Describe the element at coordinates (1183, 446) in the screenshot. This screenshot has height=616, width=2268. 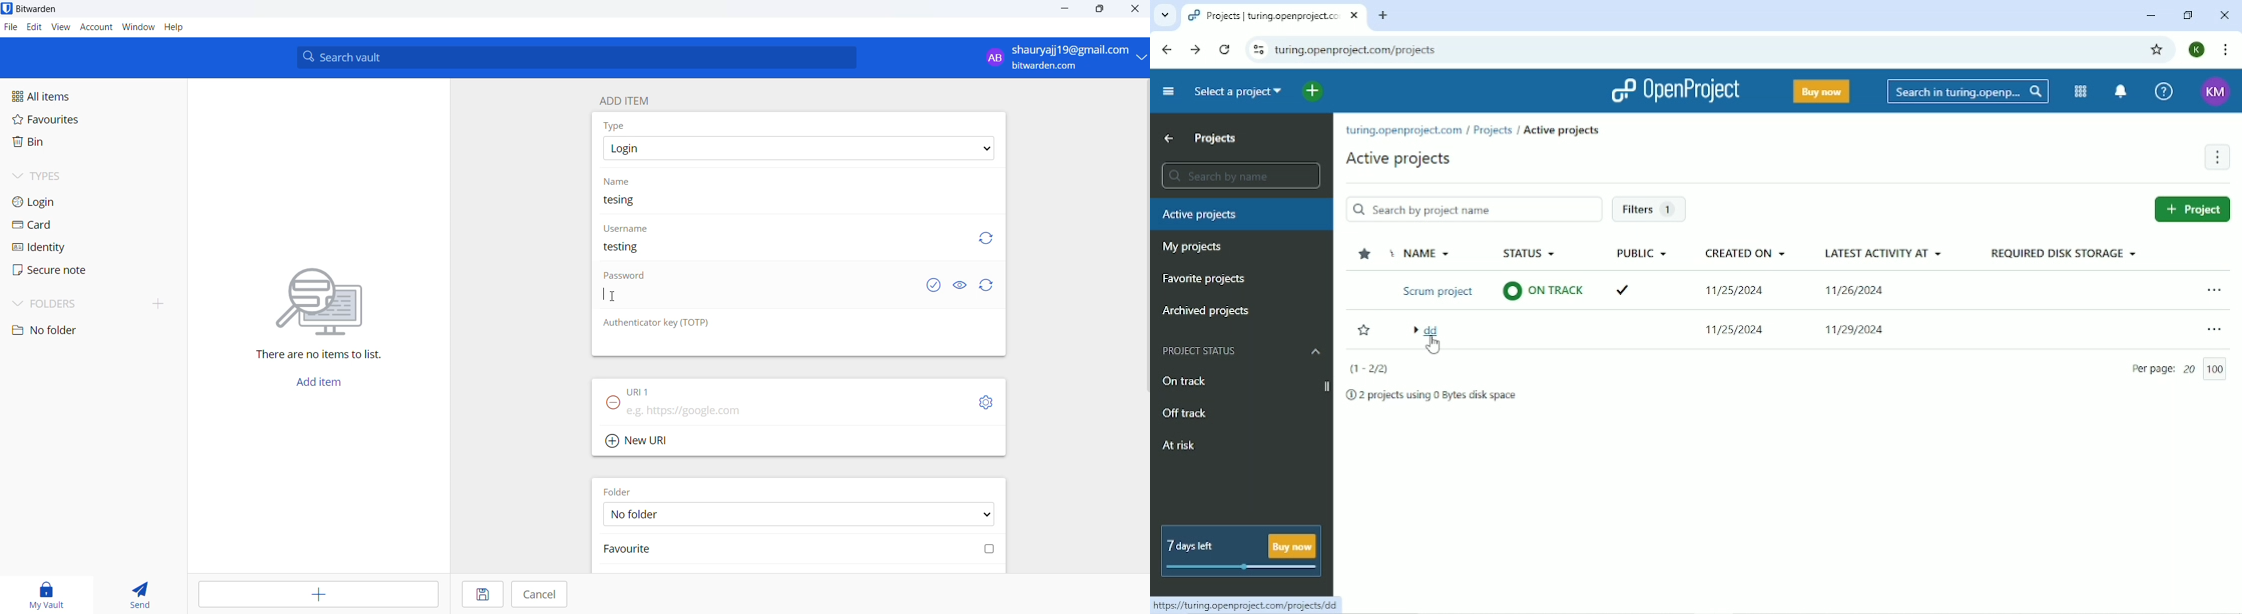
I see `At risk` at that location.